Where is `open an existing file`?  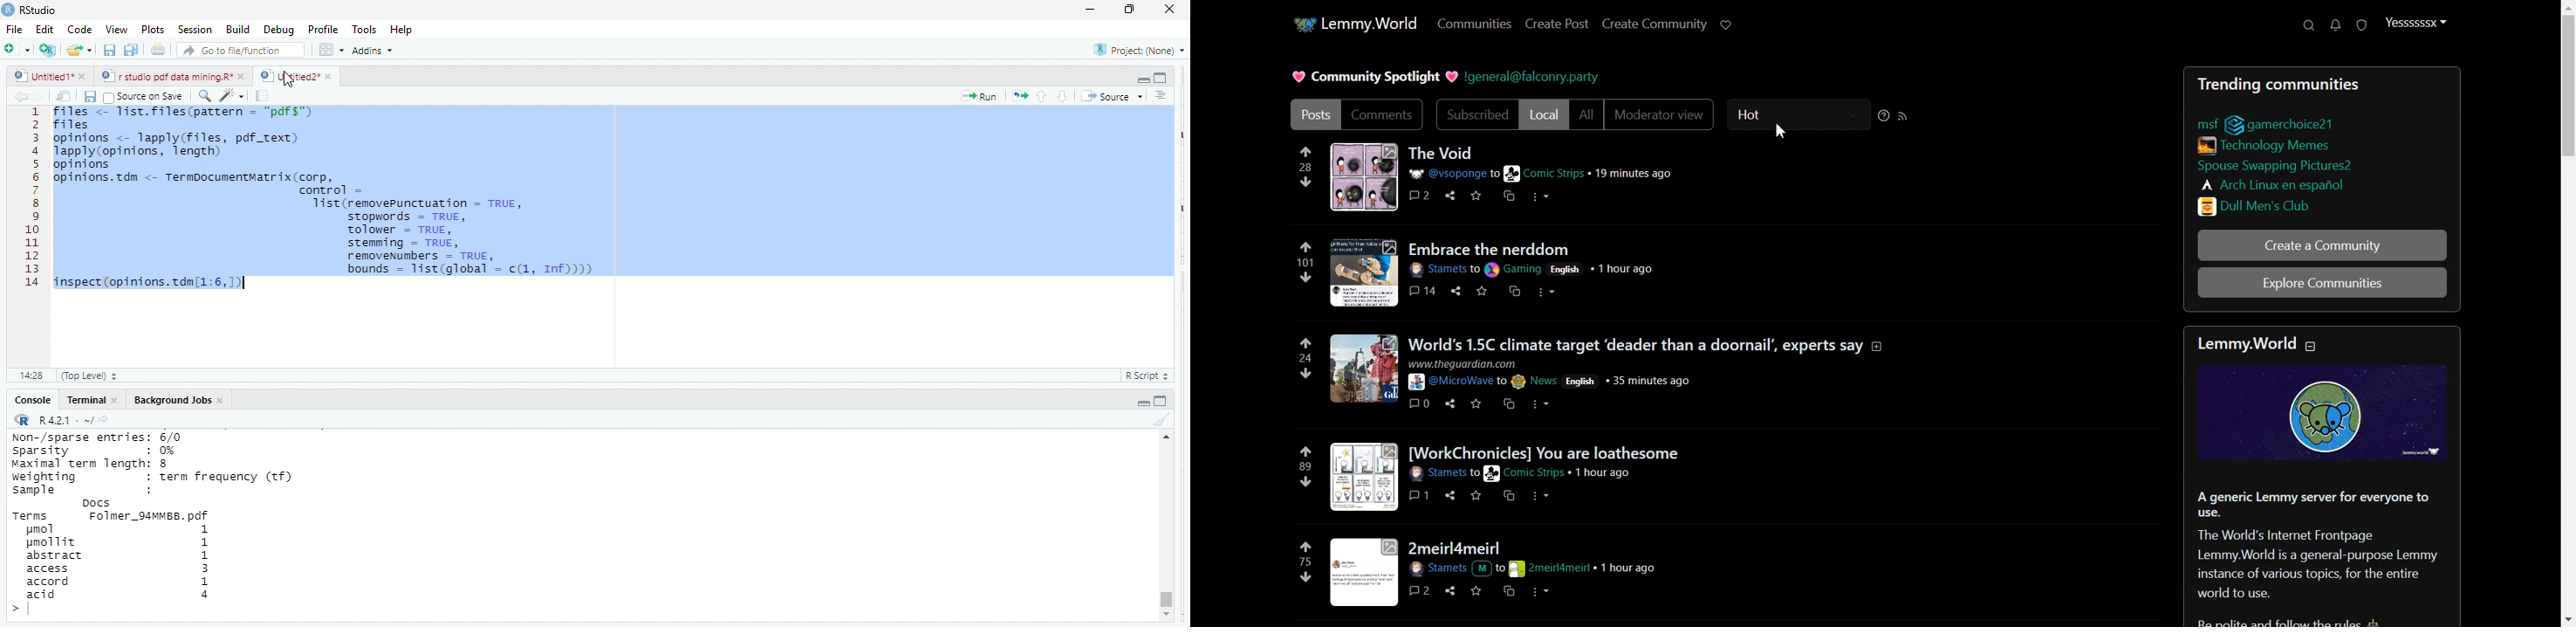
open an existing file is located at coordinates (80, 52).